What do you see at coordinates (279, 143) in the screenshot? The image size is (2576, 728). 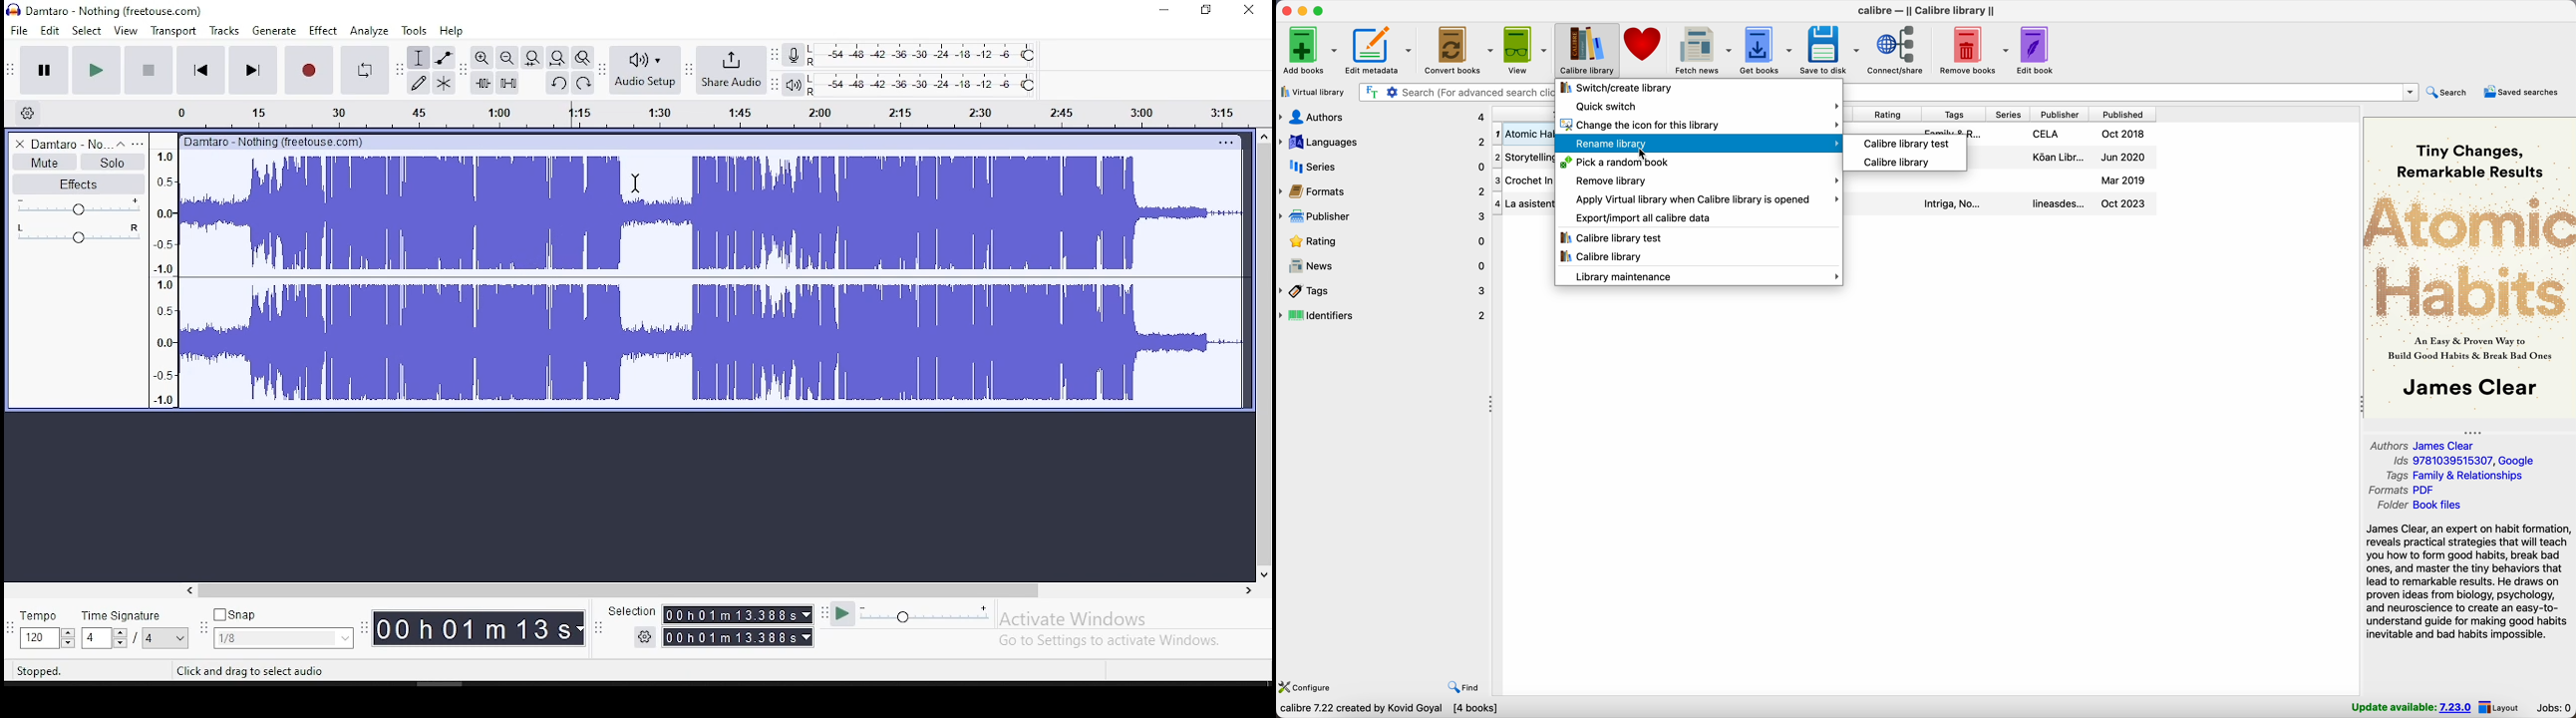 I see `damtaro - nothing(freehouse.com)` at bounding box center [279, 143].